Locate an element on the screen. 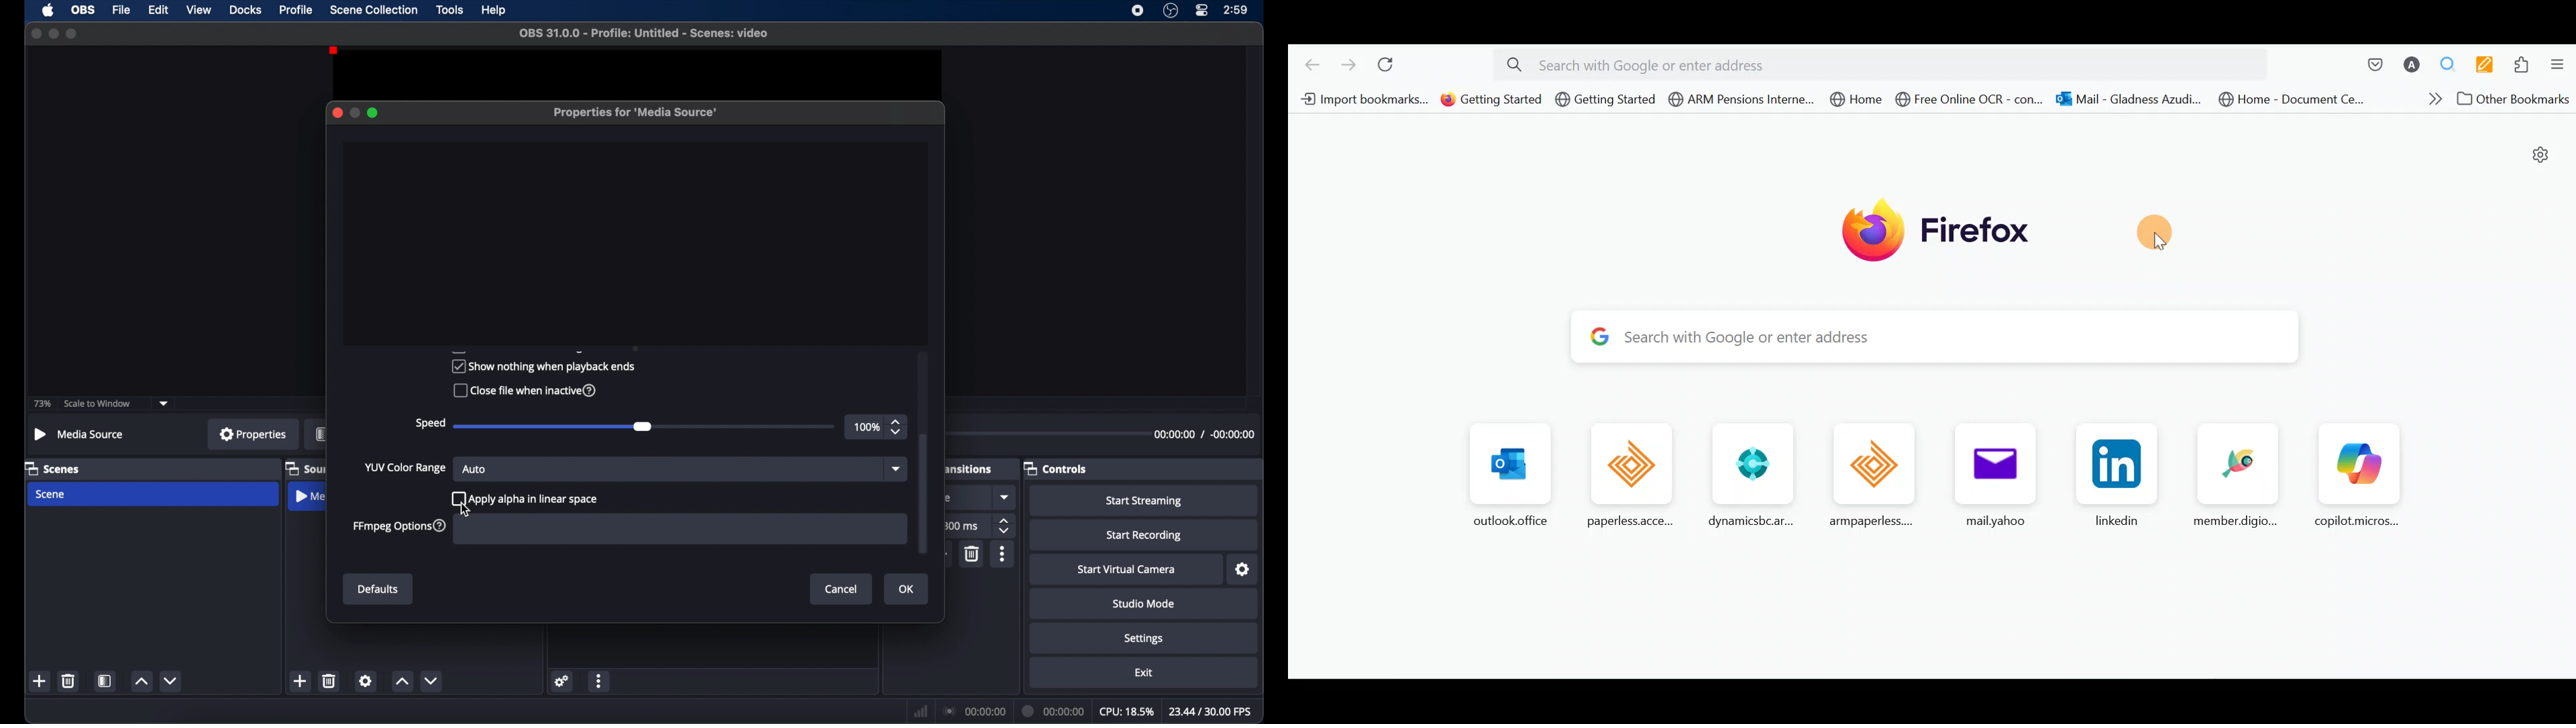 This screenshot has height=728, width=2576. properties for media source is located at coordinates (635, 112).